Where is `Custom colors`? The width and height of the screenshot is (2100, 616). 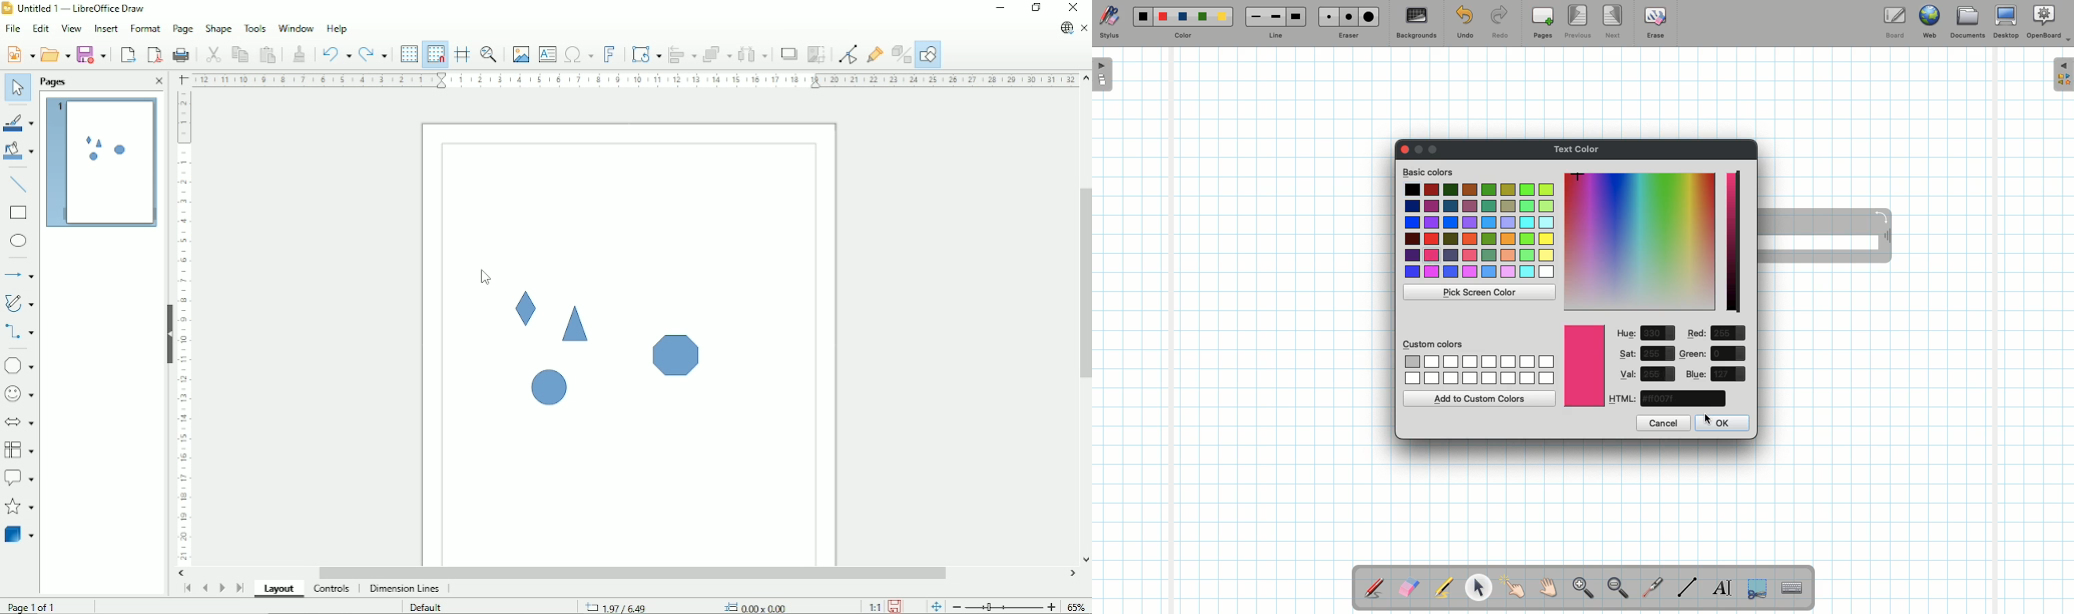 Custom colors is located at coordinates (1479, 370).